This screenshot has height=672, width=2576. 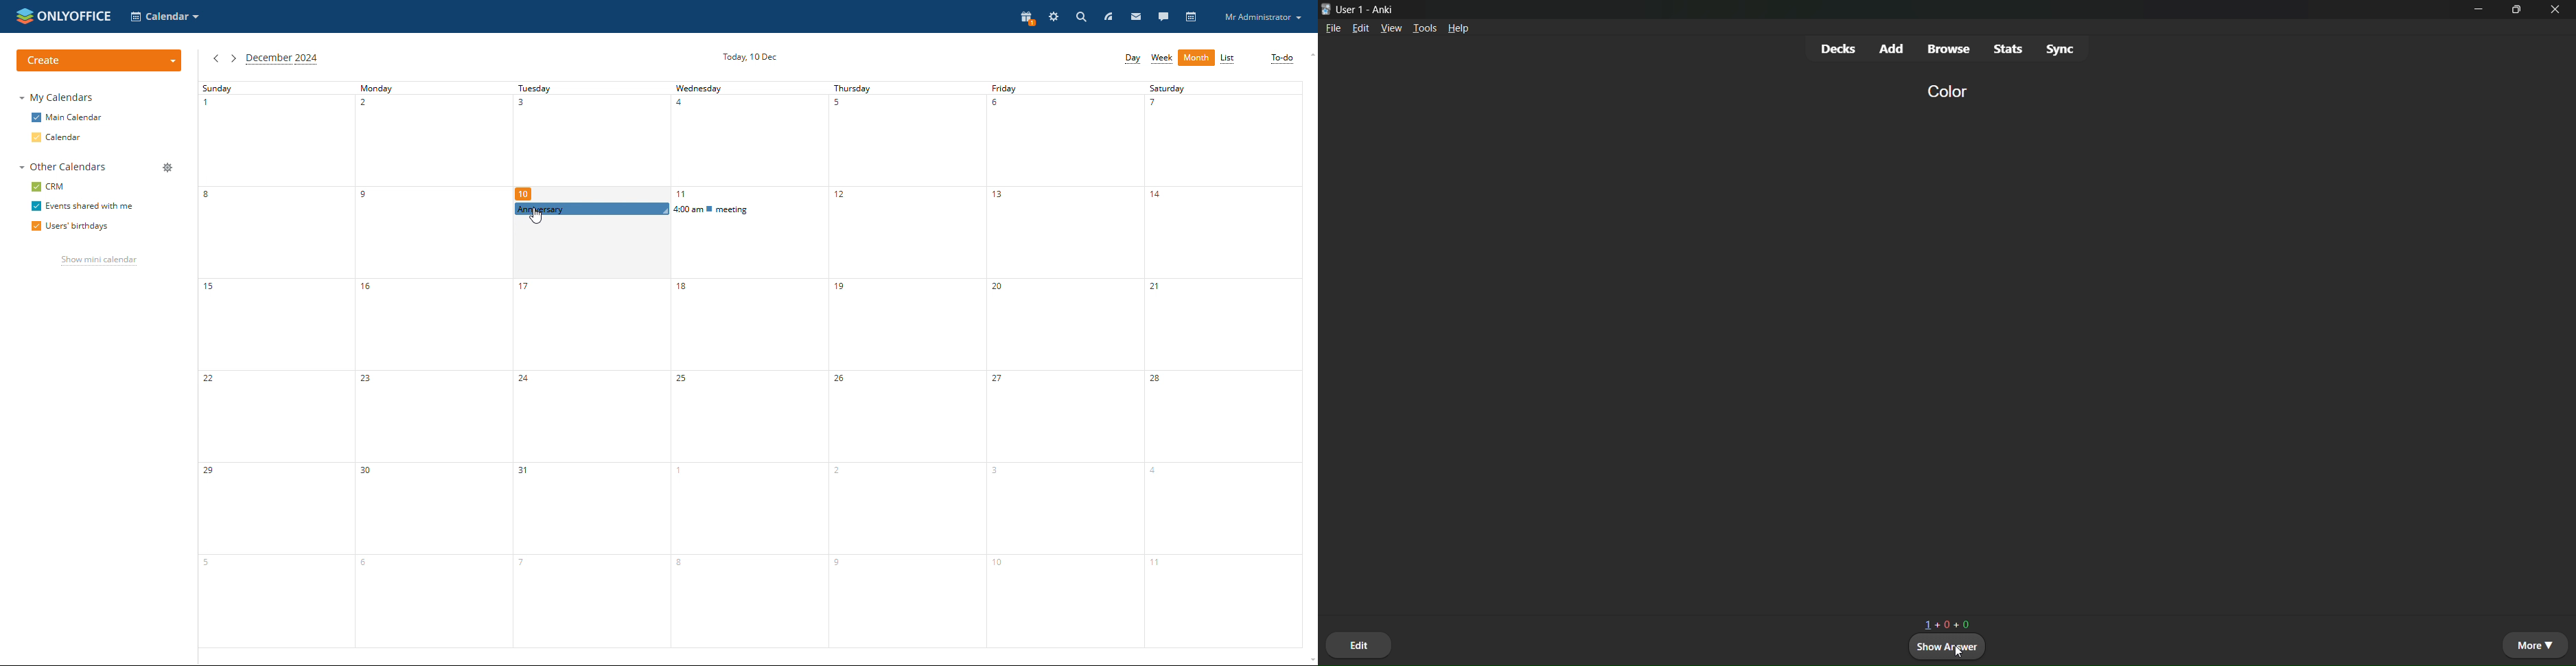 I want to click on stats, so click(x=2007, y=48).